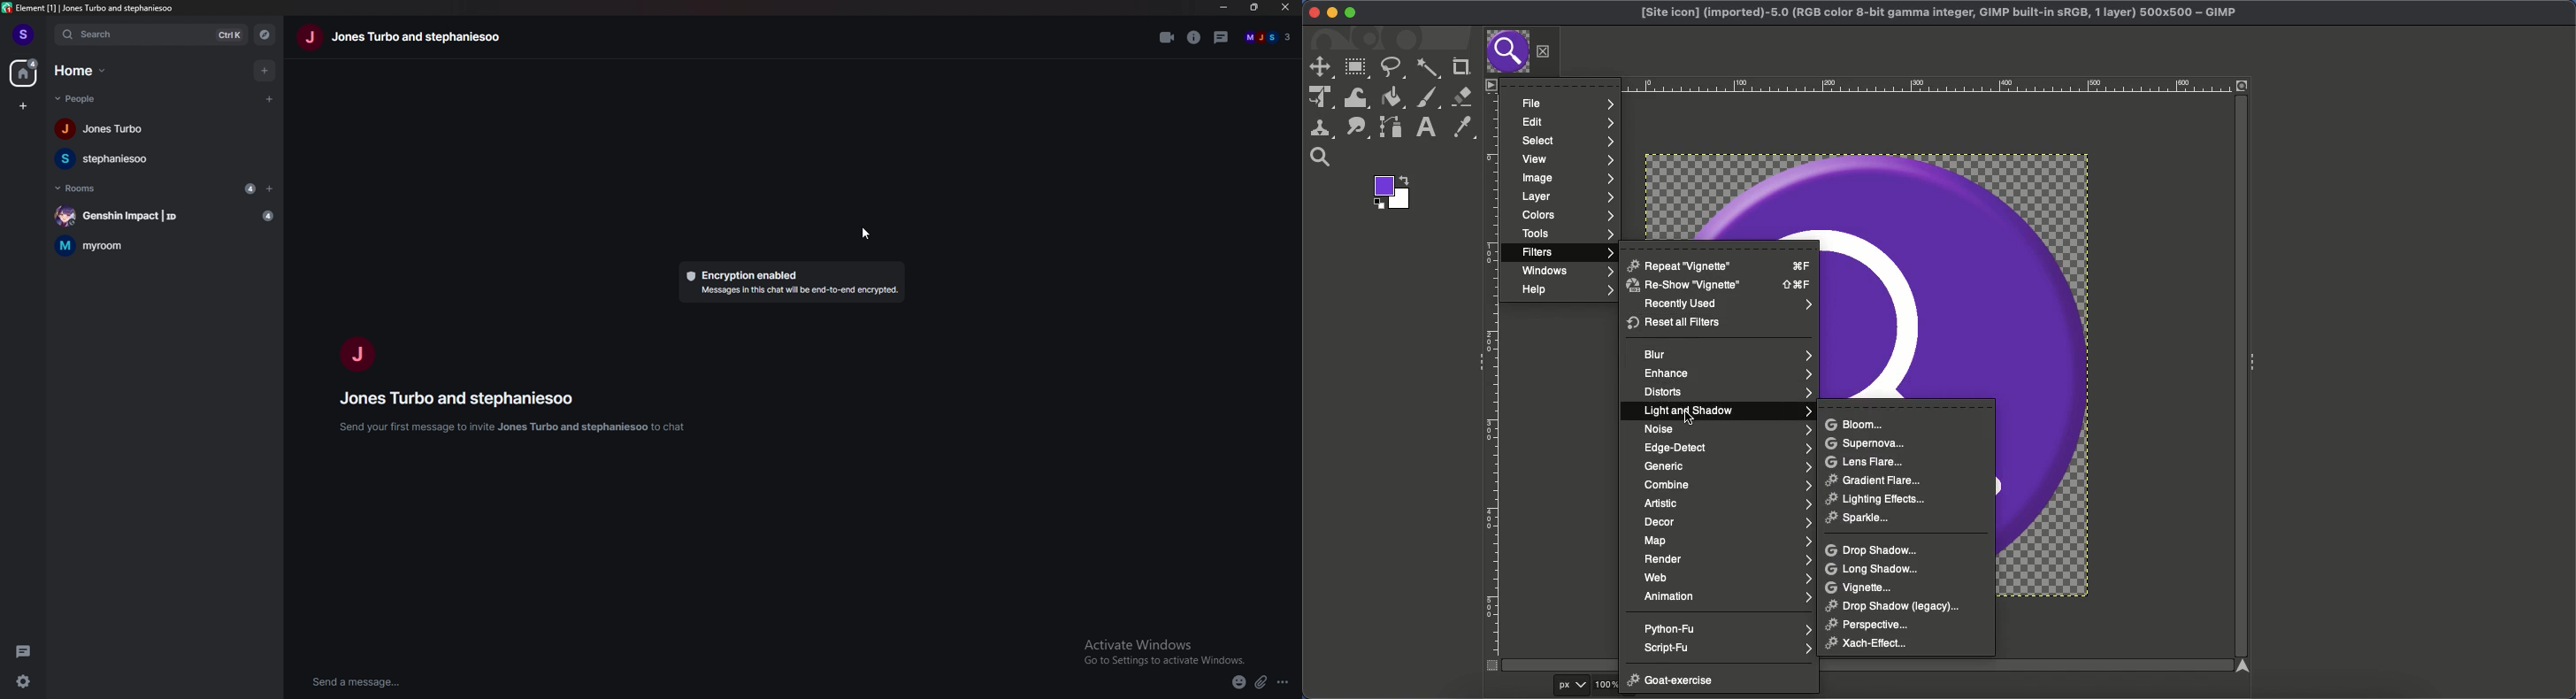 The height and width of the screenshot is (700, 2576). What do you see at coordinates (1265, 575) in the screenshot?
I see `expand` at bounding box center [1265, 575].